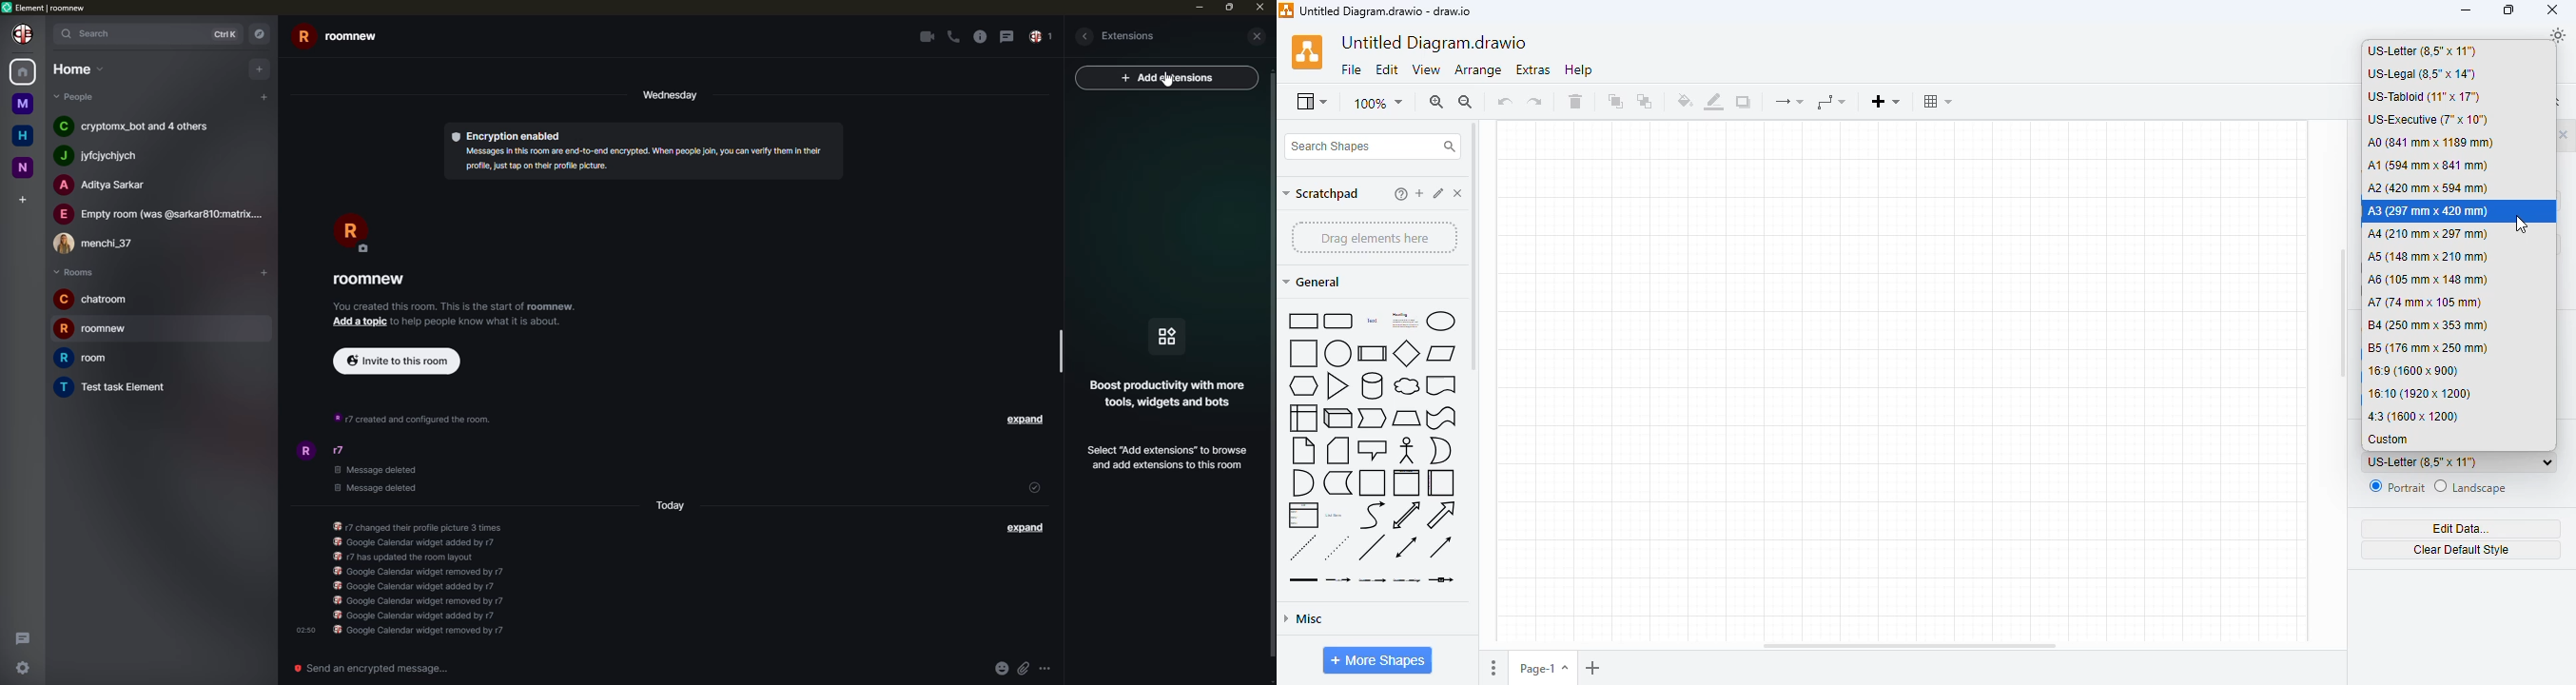  I want to click on A7, so click(2425, 303).